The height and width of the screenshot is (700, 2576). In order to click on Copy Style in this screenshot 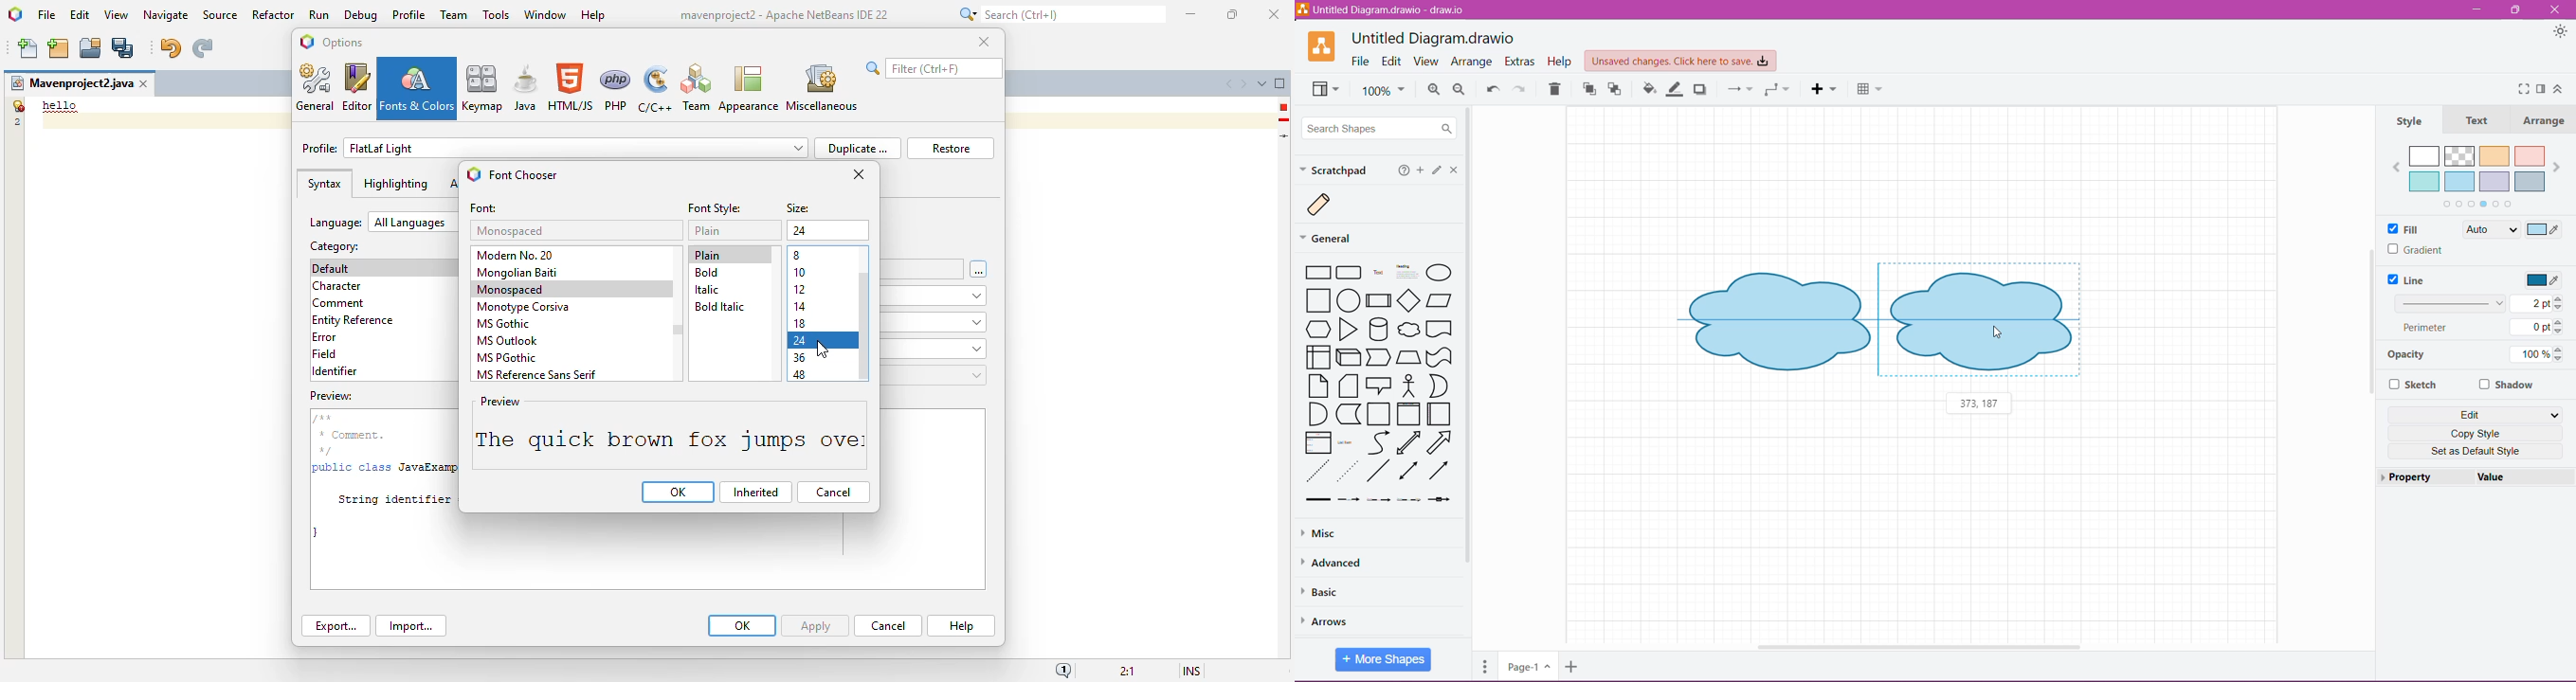, I will do `click(2478, 434)`.